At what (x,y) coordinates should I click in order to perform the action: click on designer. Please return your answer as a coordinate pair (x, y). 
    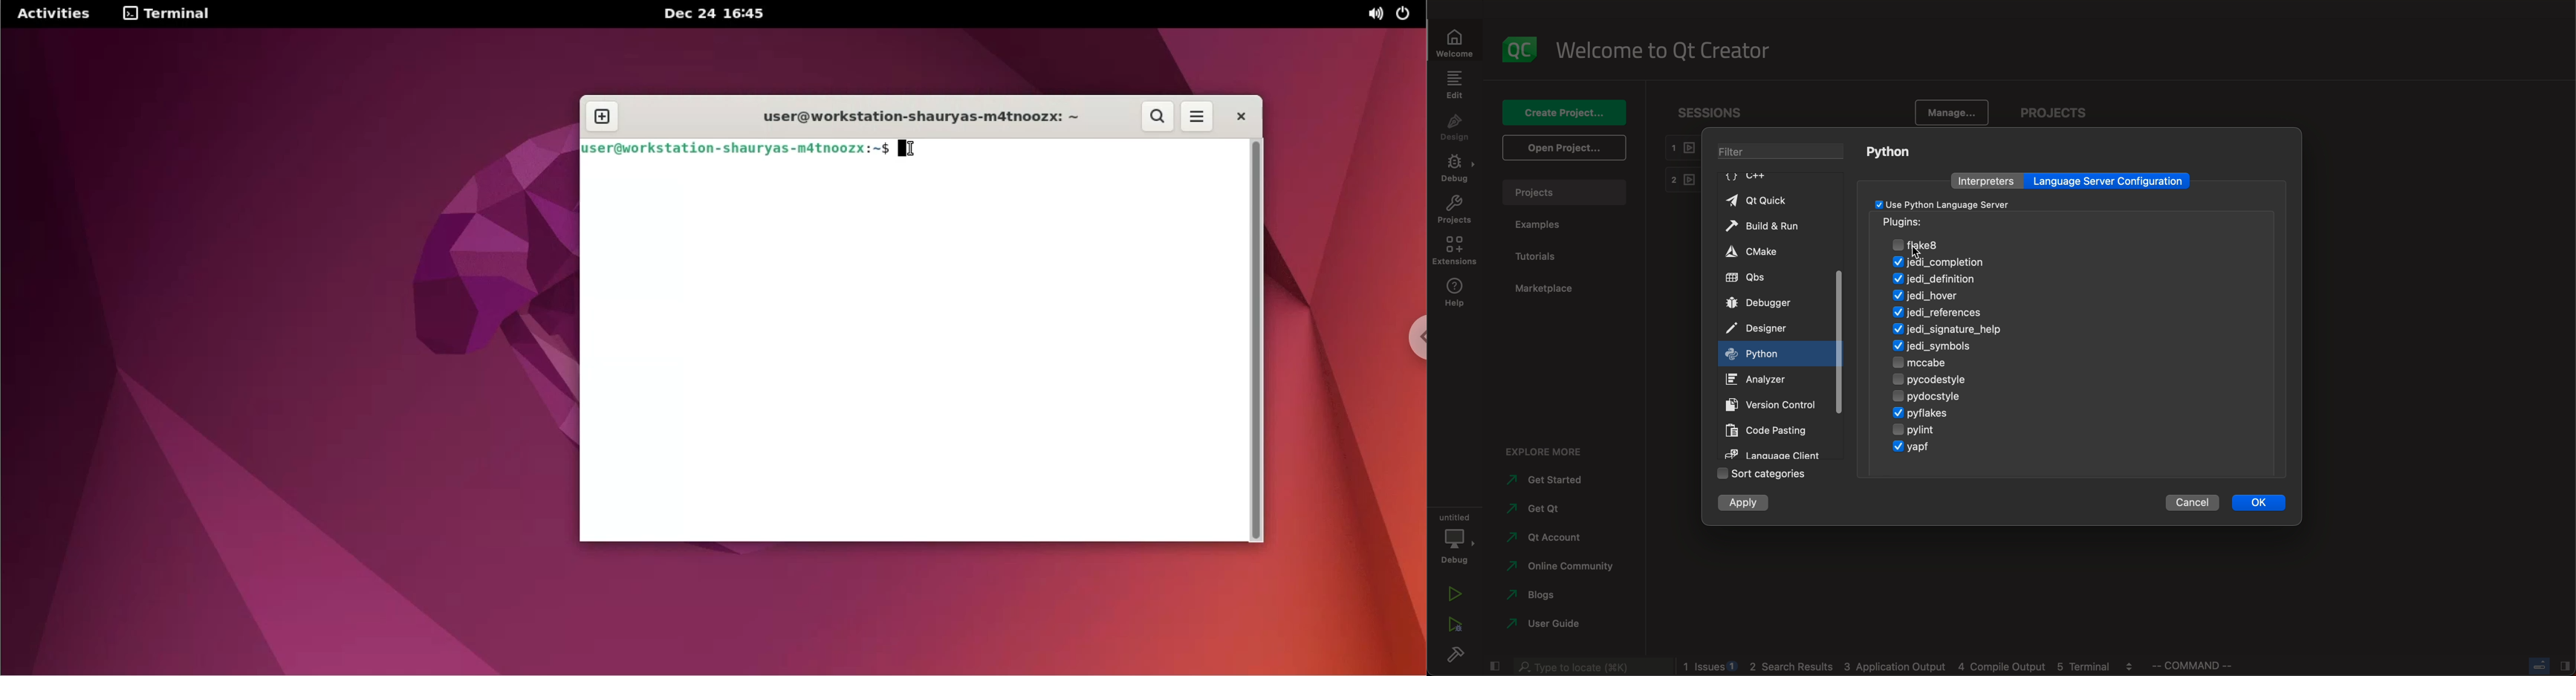
    Looking at the image, I should click on (1768, 326).